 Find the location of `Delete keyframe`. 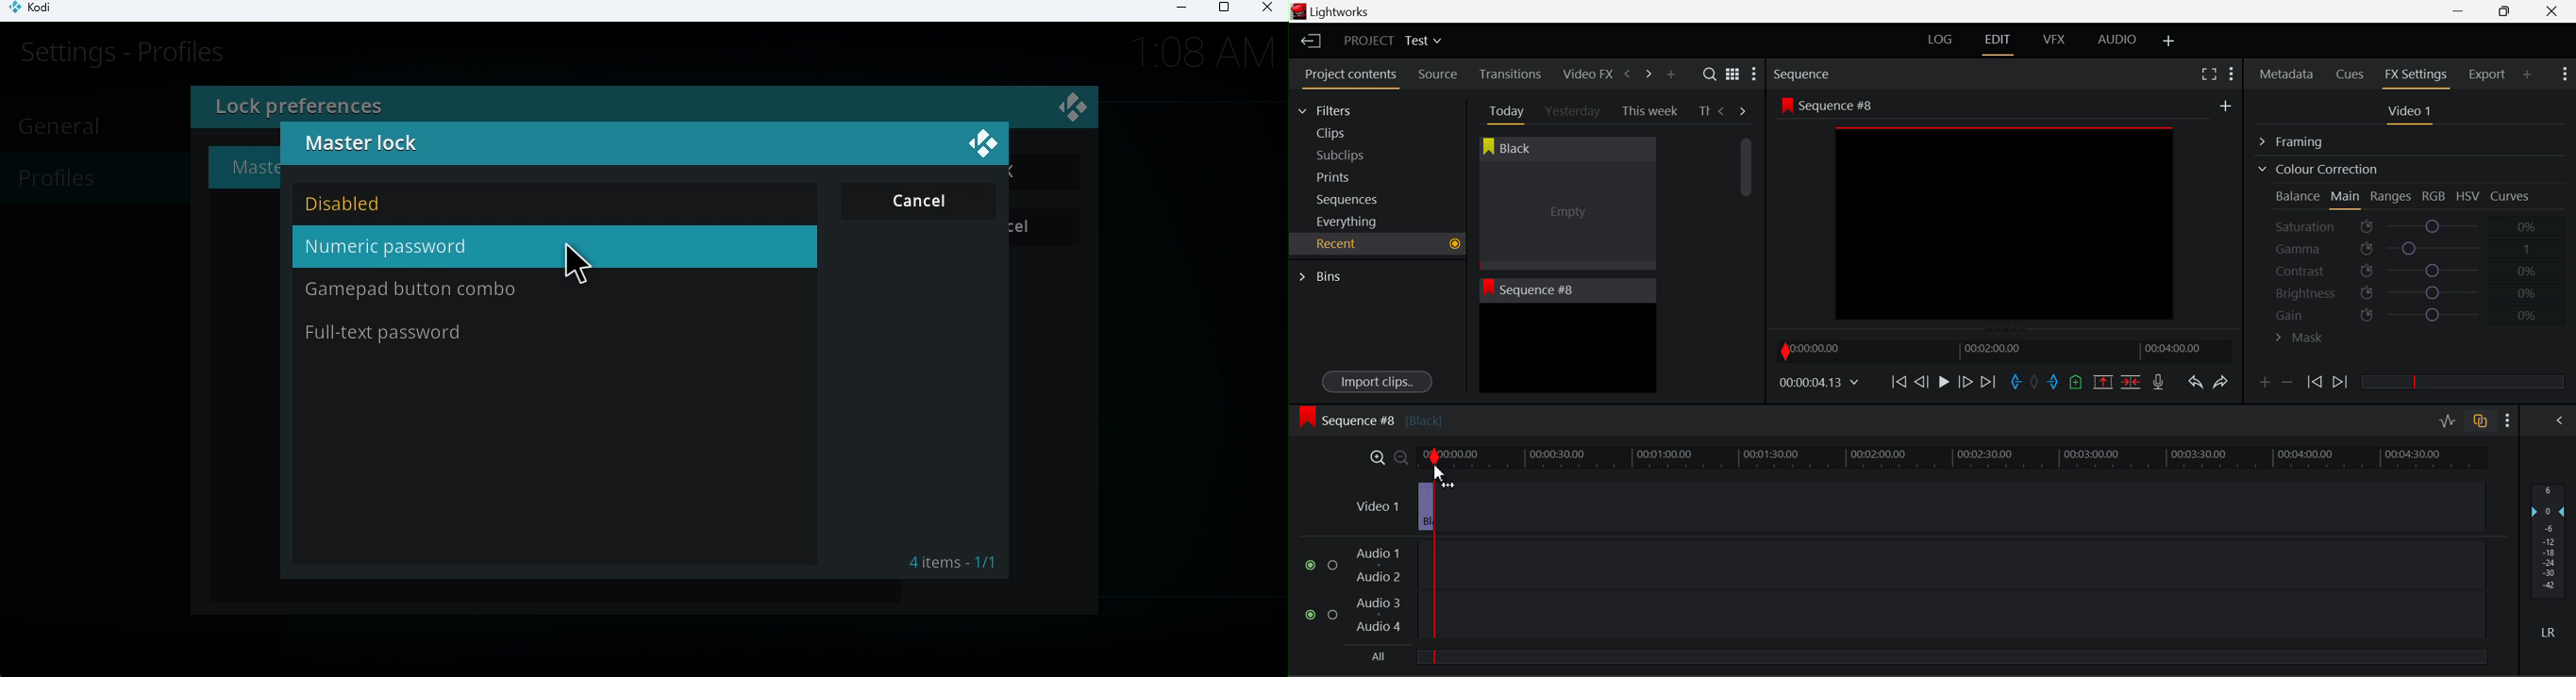

Delete keyframe is located at coordinates (2288, 385).